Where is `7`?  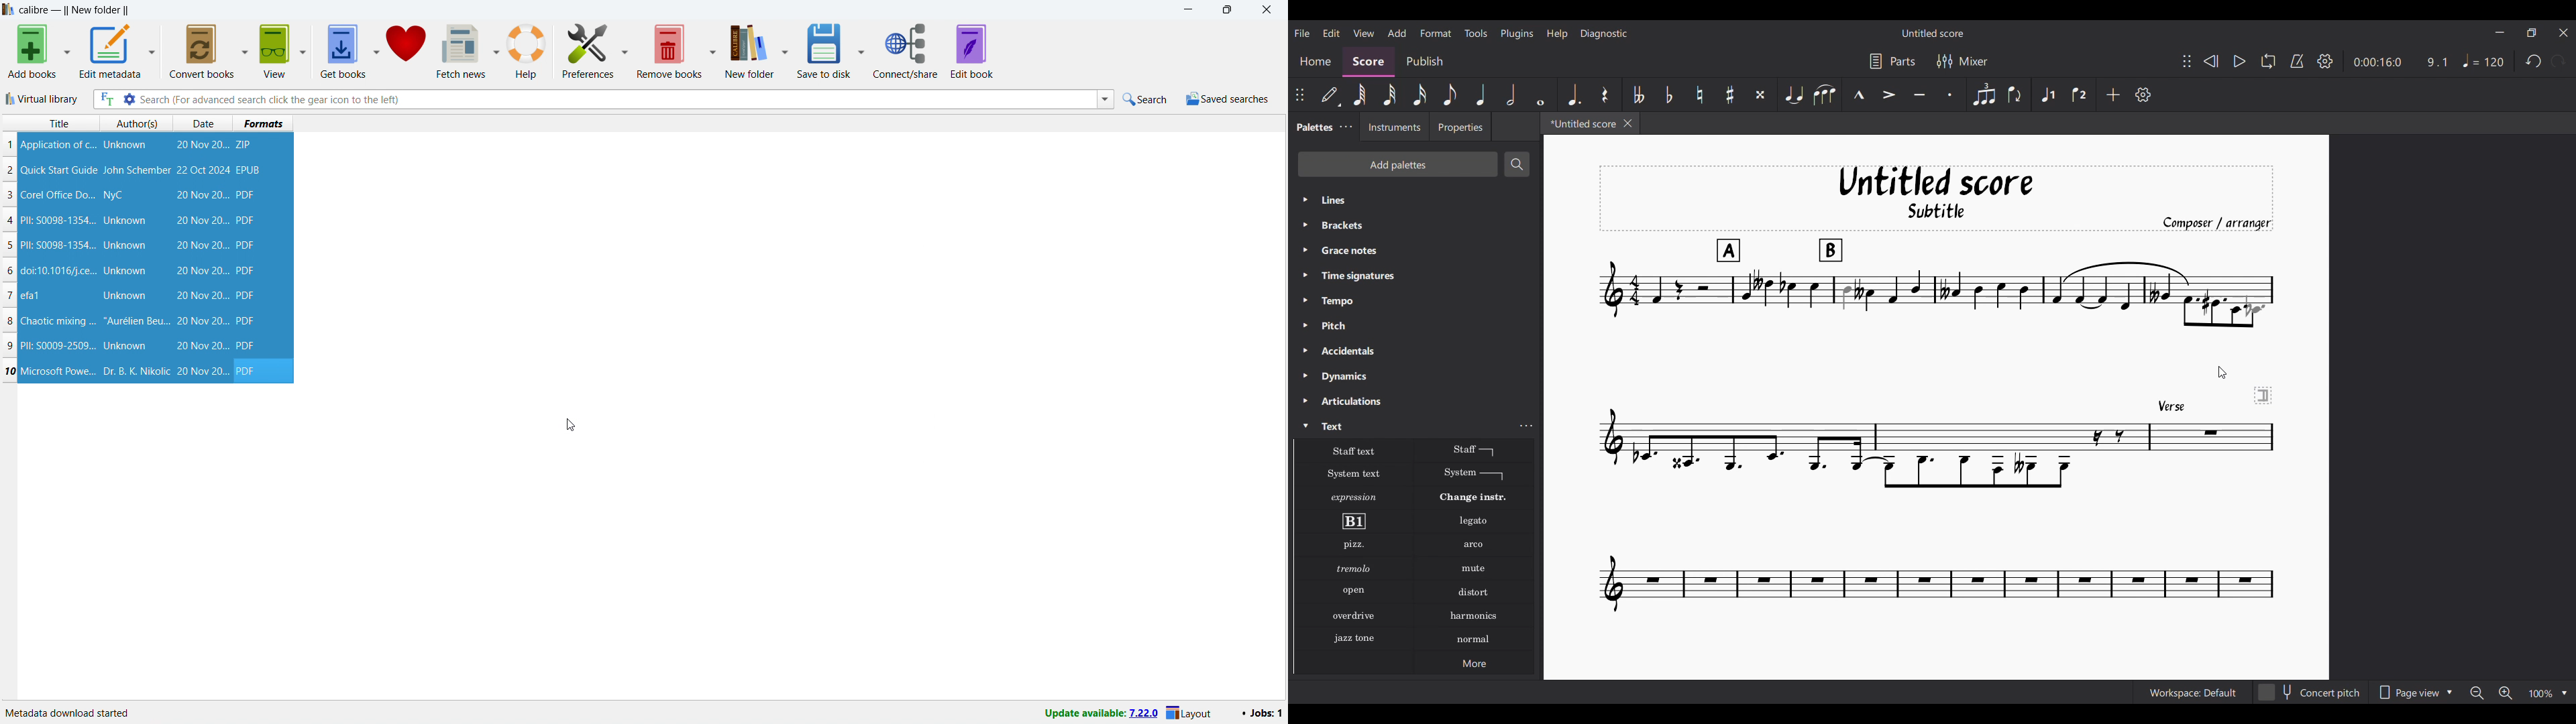
7 is located at coordinates (9, 295).